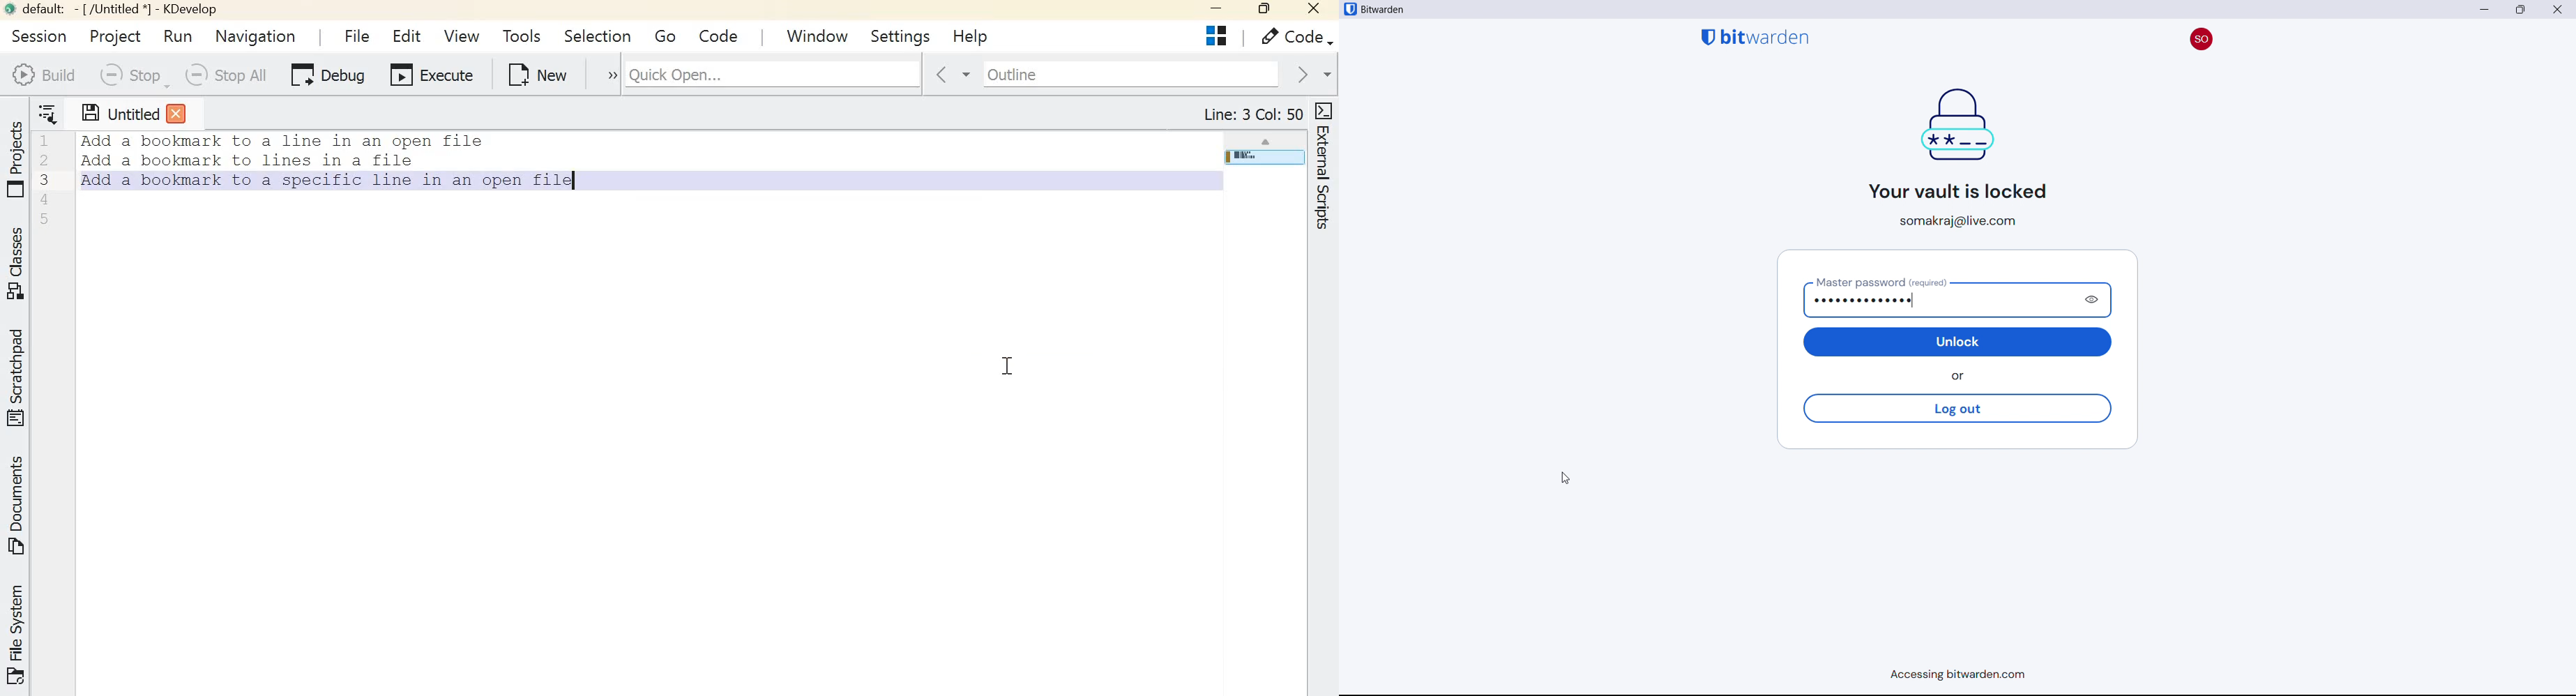  I want to click on Toggle visibility , so click(2094, 300).